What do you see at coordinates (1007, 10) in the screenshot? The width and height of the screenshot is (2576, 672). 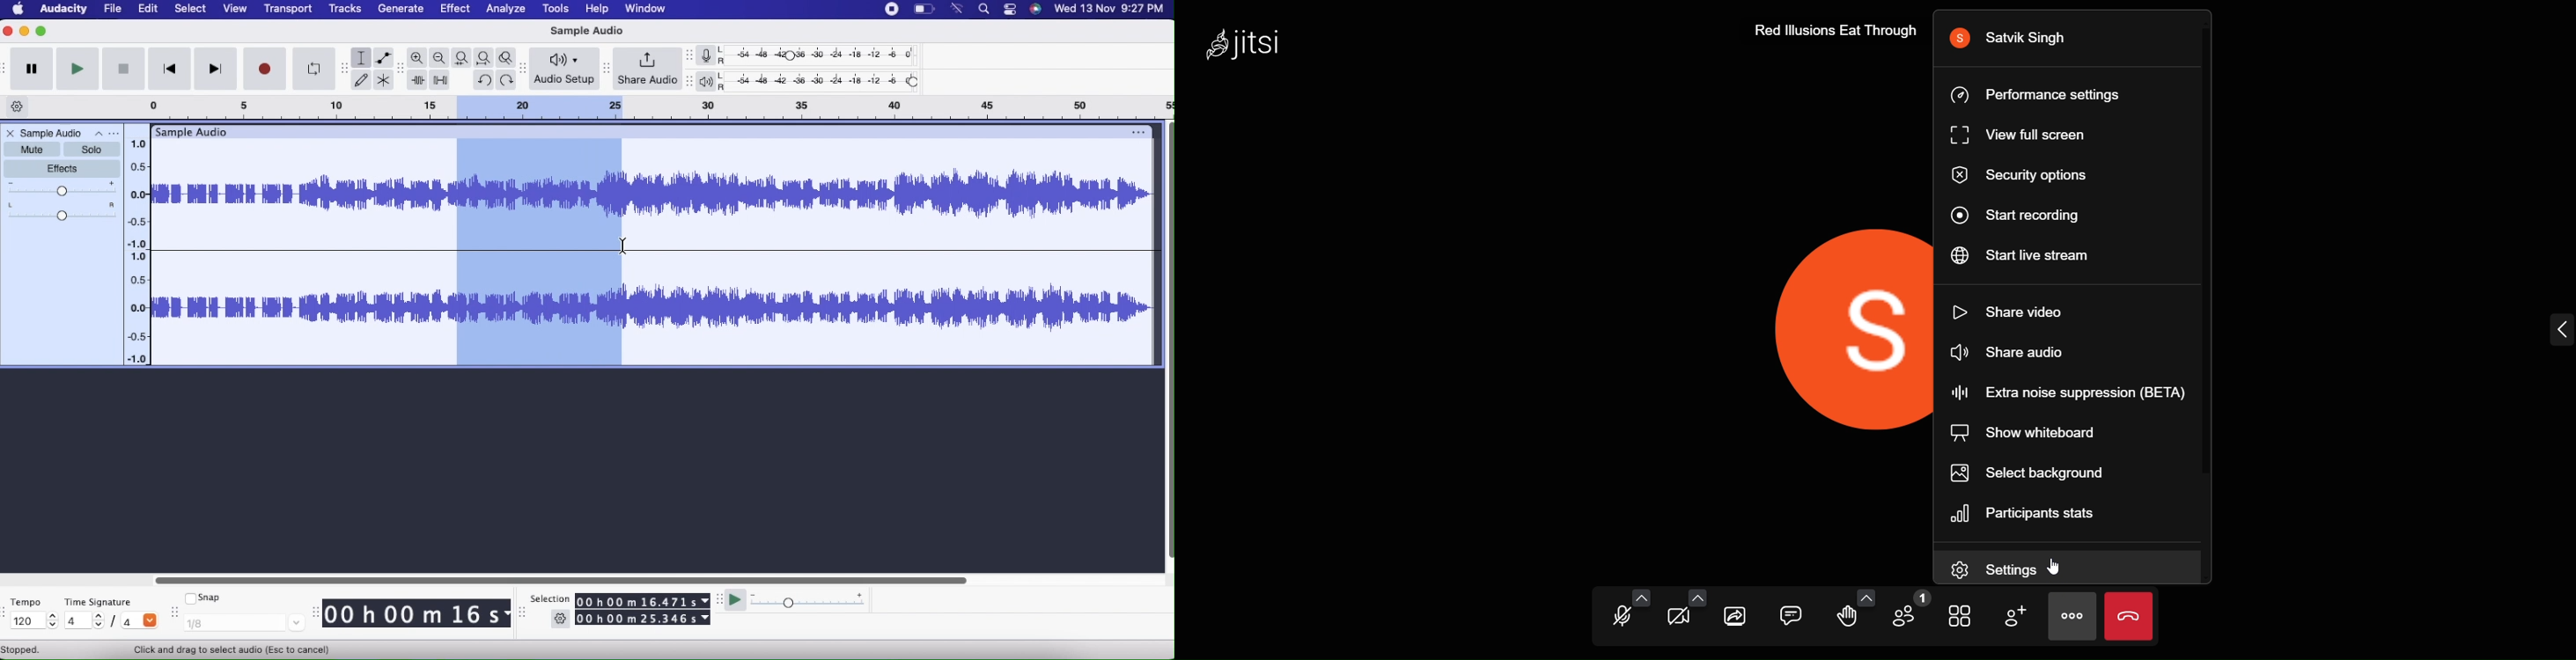 I see `app icon` at bounding box center [1007, 10].